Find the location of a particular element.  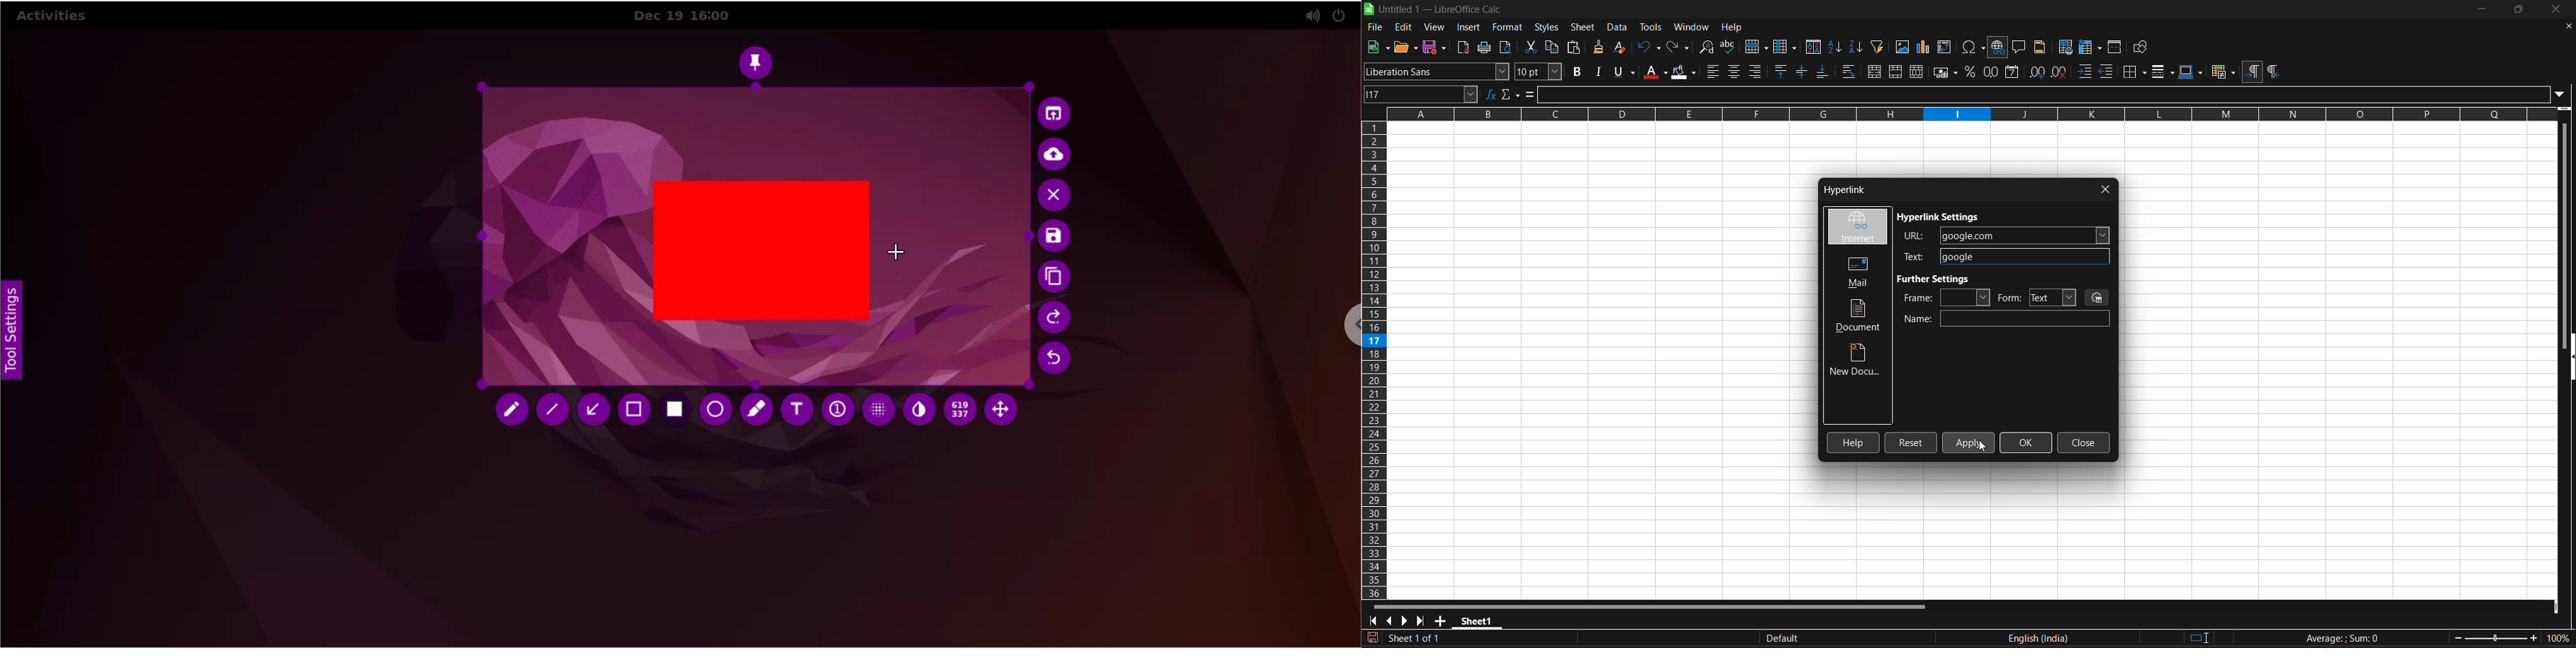

view is located at coordinates (1435, 27).